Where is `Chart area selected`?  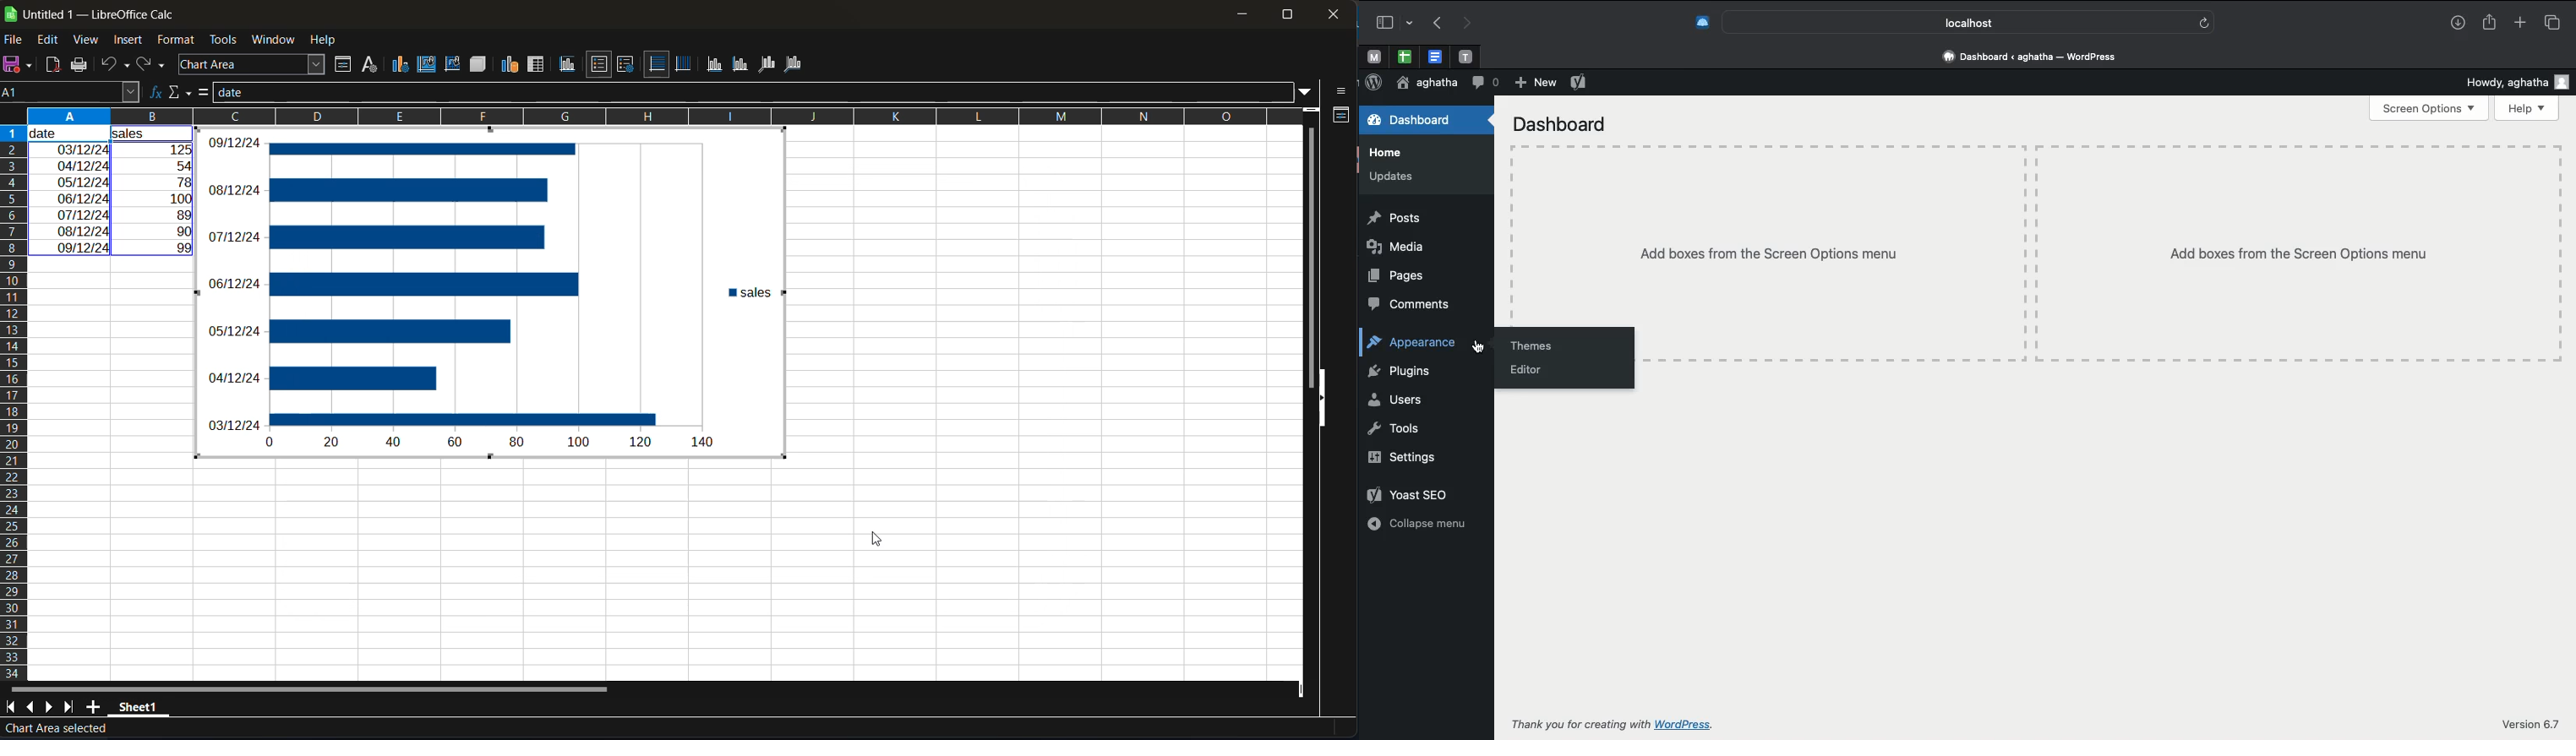
Chart area selected is located at coordinates (54, 731).